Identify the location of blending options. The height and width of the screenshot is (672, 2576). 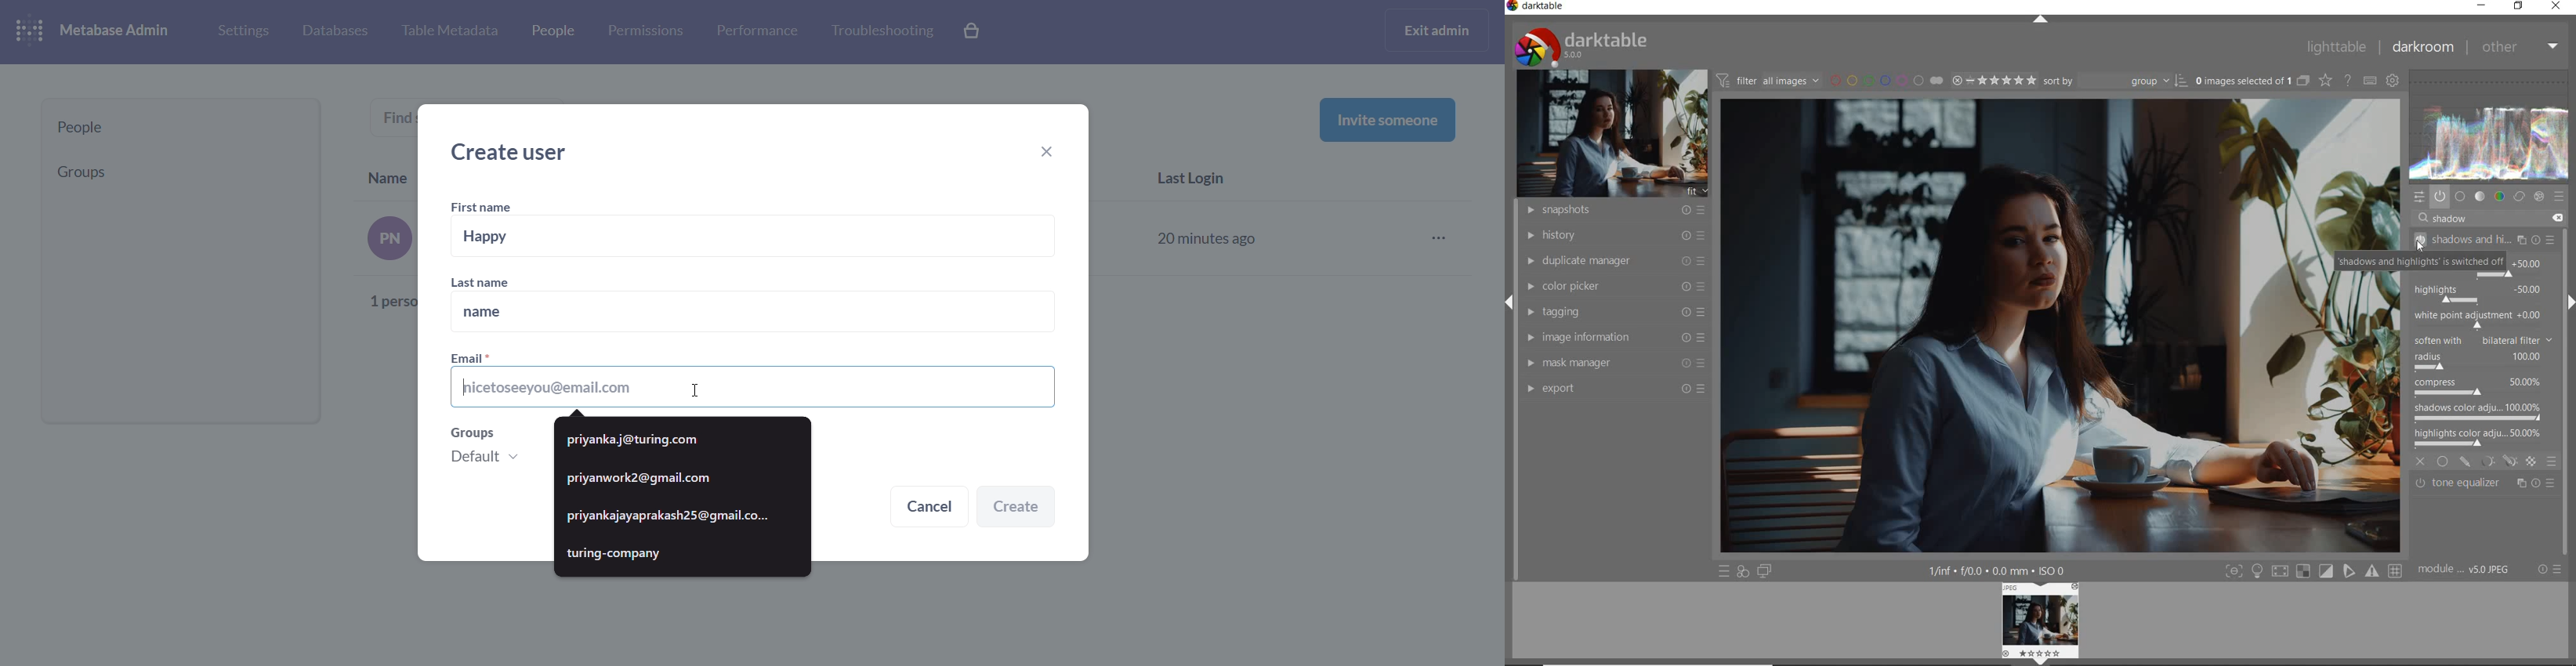
(2552, 461).